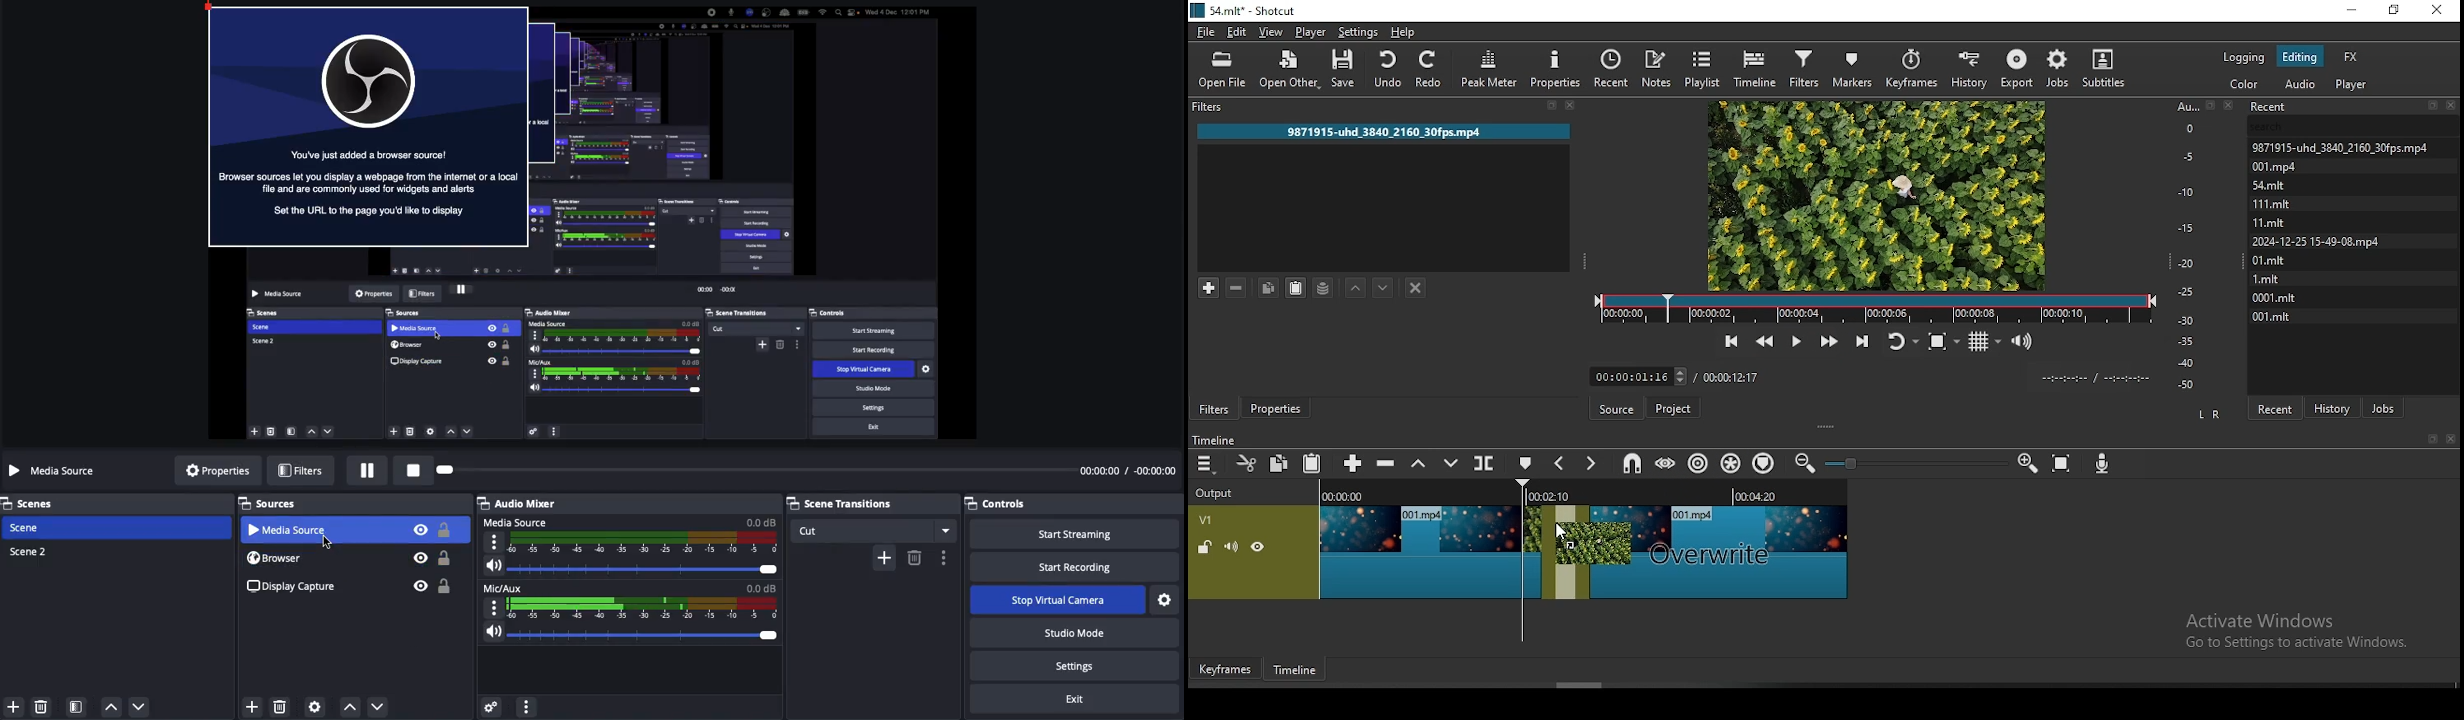  What do you see at coordinates (369, 470) in the screenshot?
I see `Pause` at bounding box center [369, 470].